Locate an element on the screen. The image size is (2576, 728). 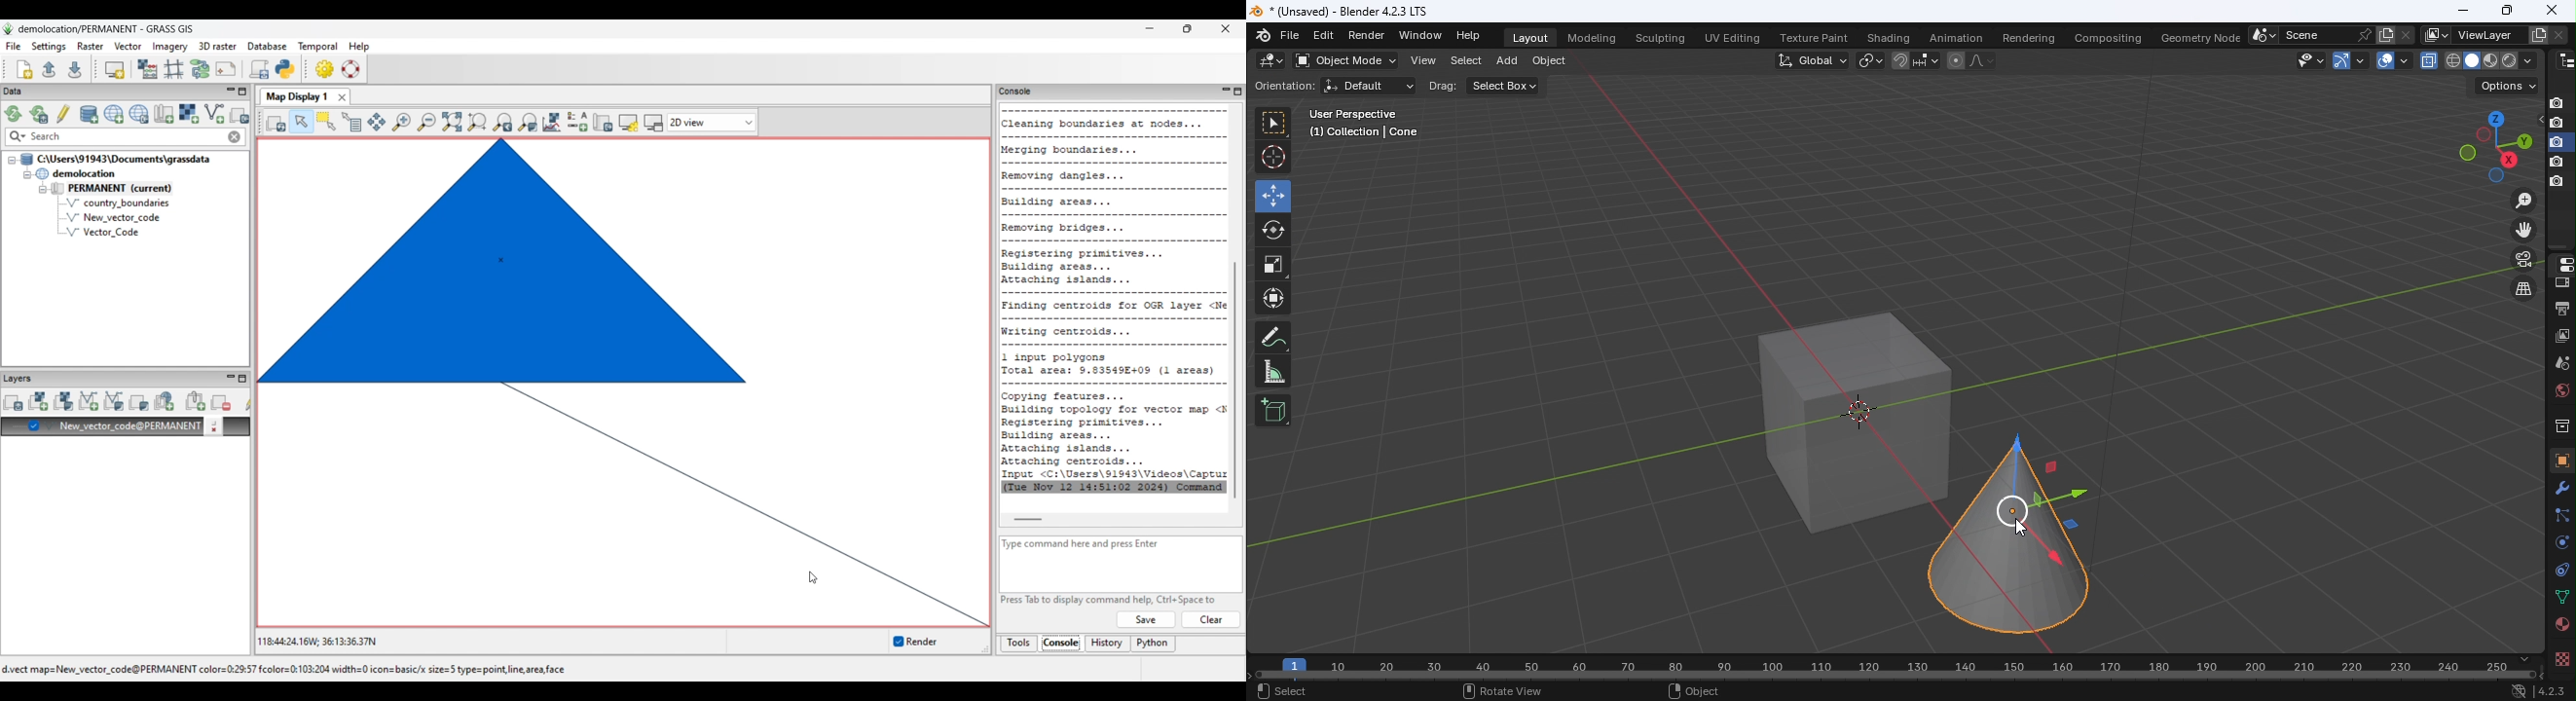
Modeling is located at coordinates (1590, 36).